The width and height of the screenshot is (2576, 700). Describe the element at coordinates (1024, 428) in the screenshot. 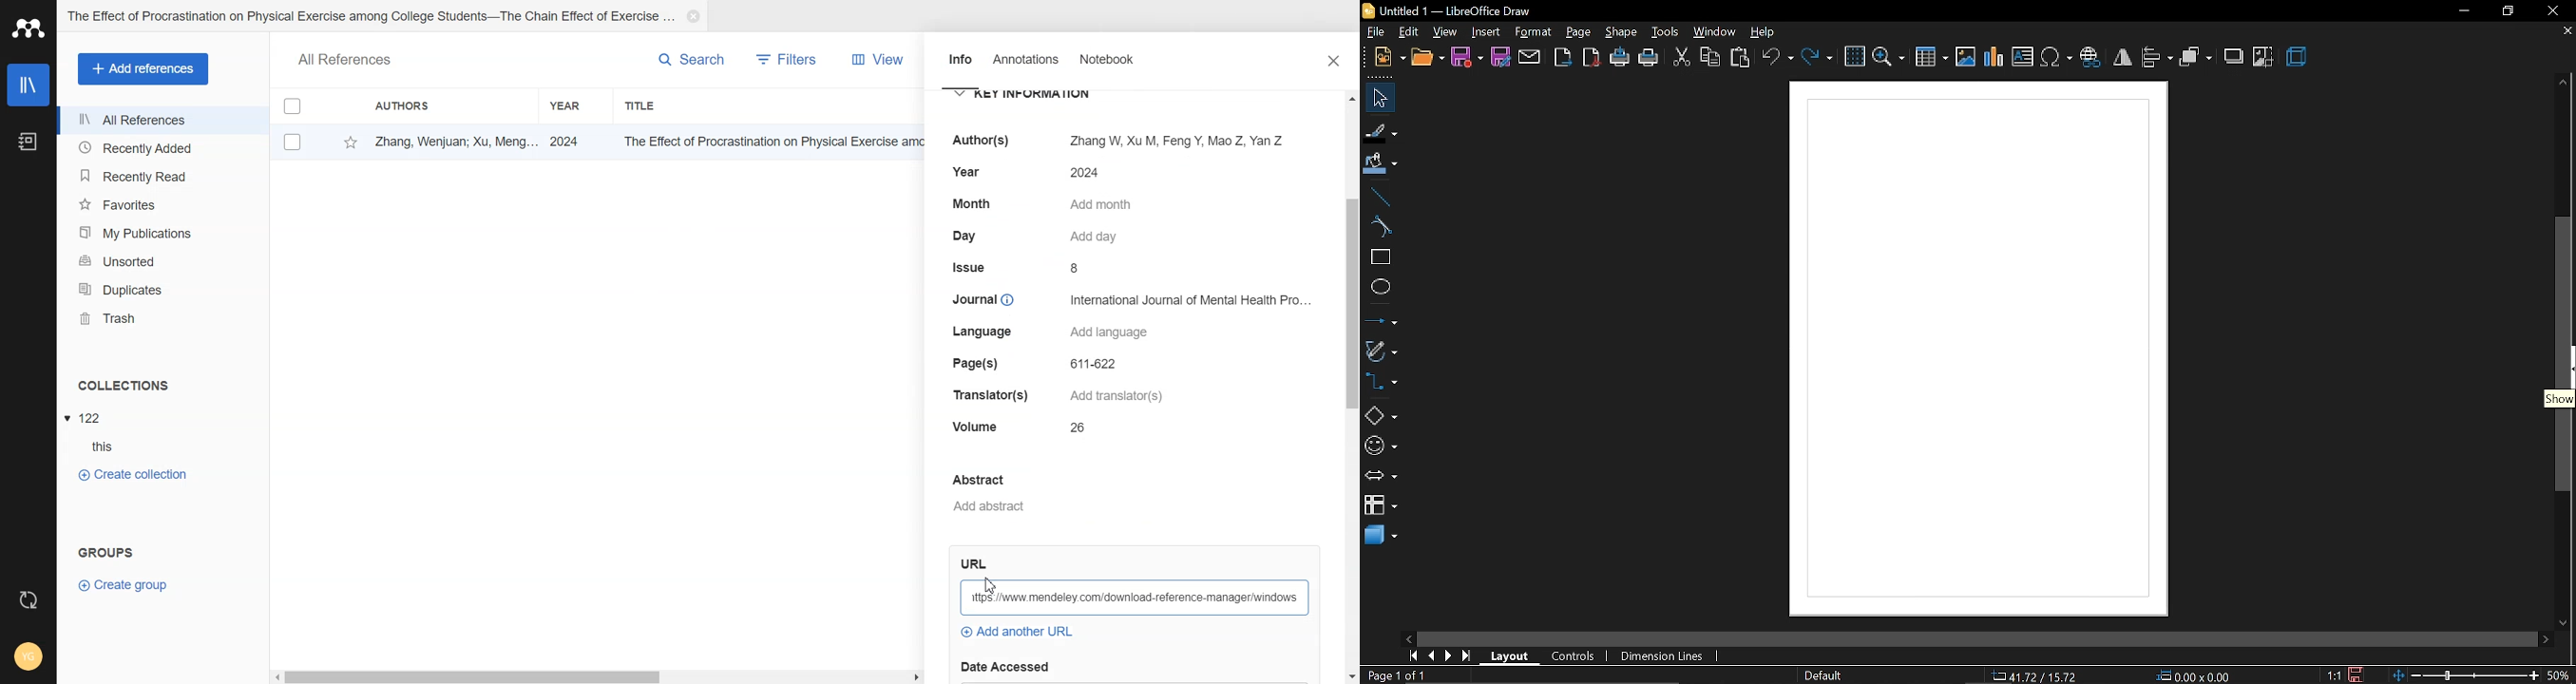

I see `Volume 26` at that location.